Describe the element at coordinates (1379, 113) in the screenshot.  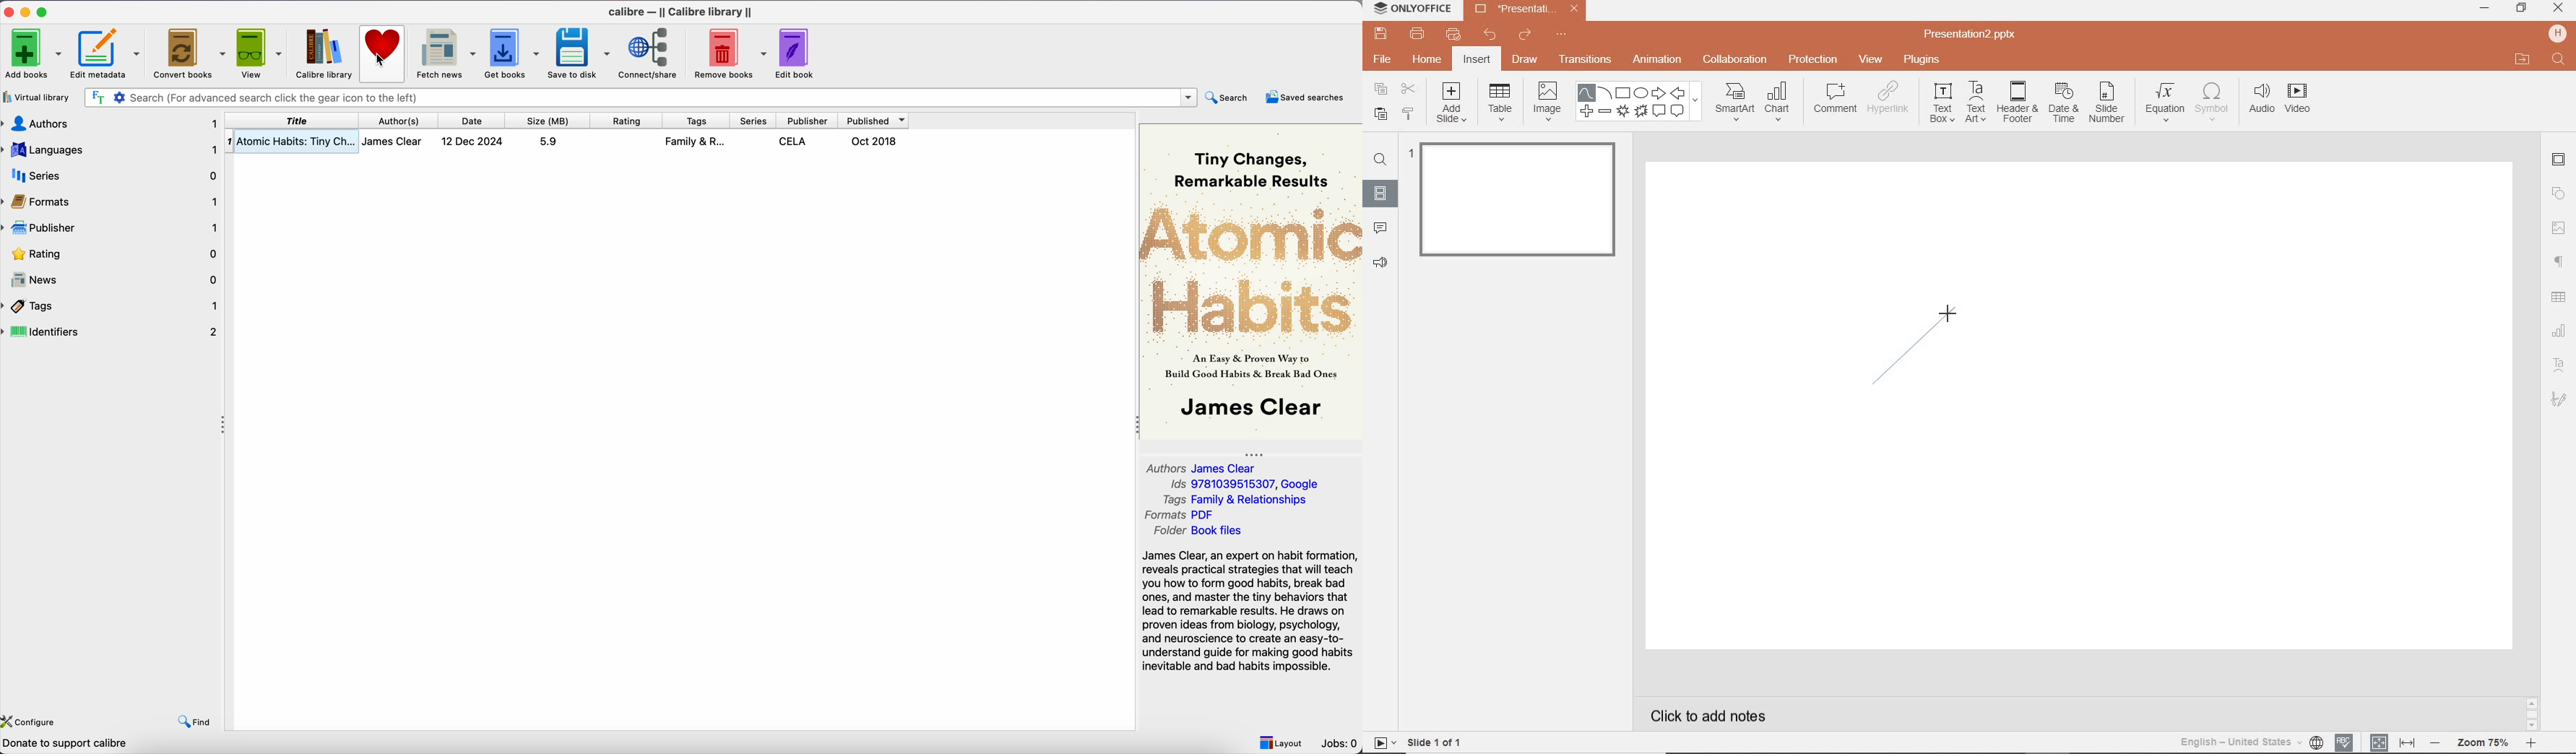
I see `PASTE` at that location.